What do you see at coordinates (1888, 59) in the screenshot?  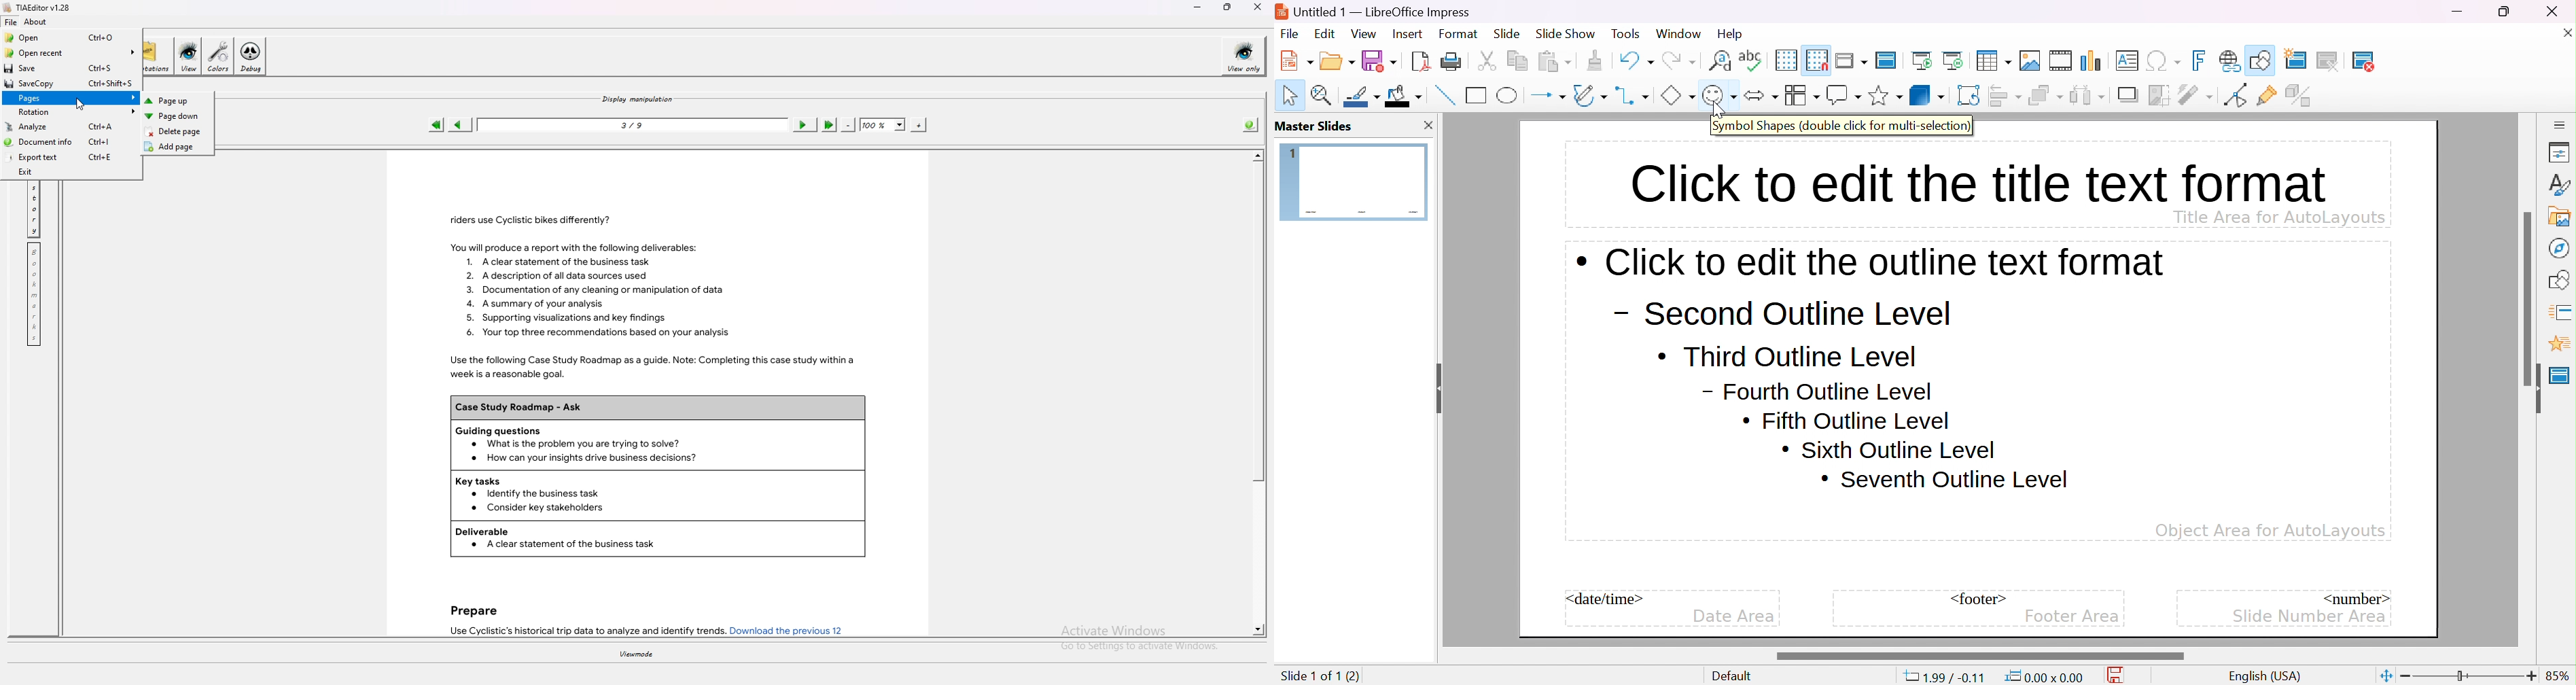 I see `master slide` at bounding box center [1888, 59].